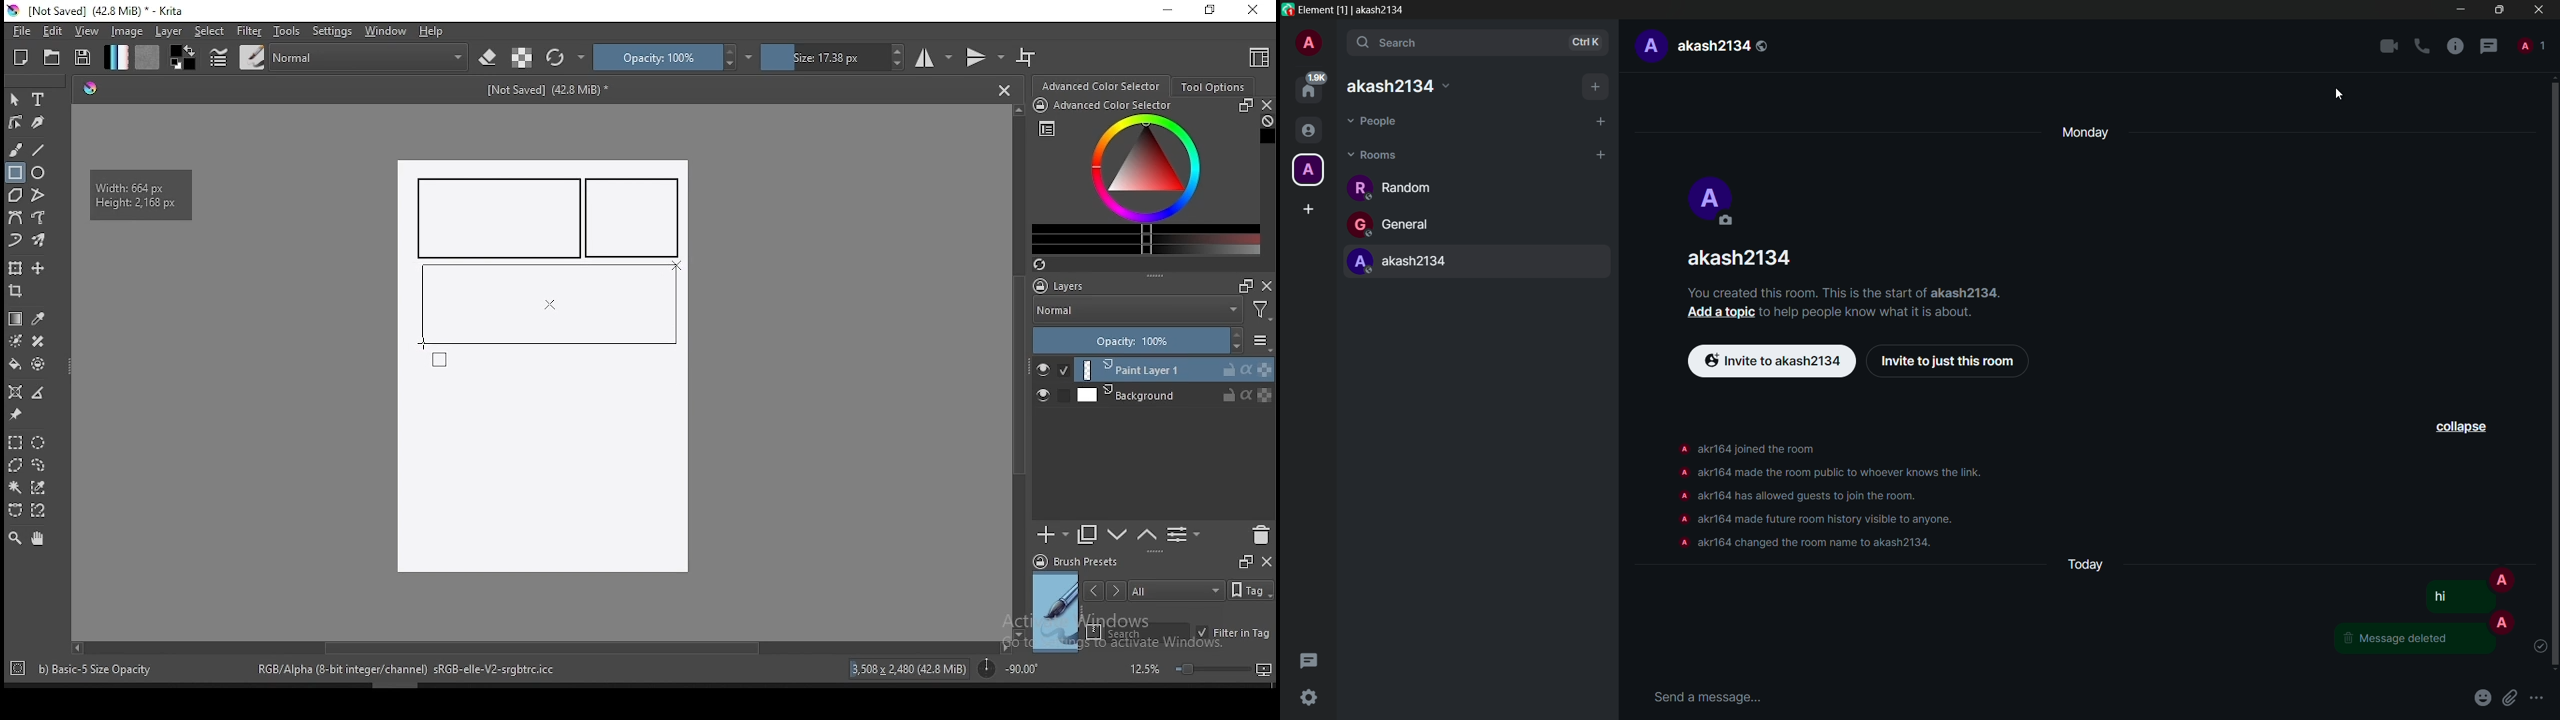  Describe the element at coordinates (248, 31) in the screenshot. I see `filter` at that location.